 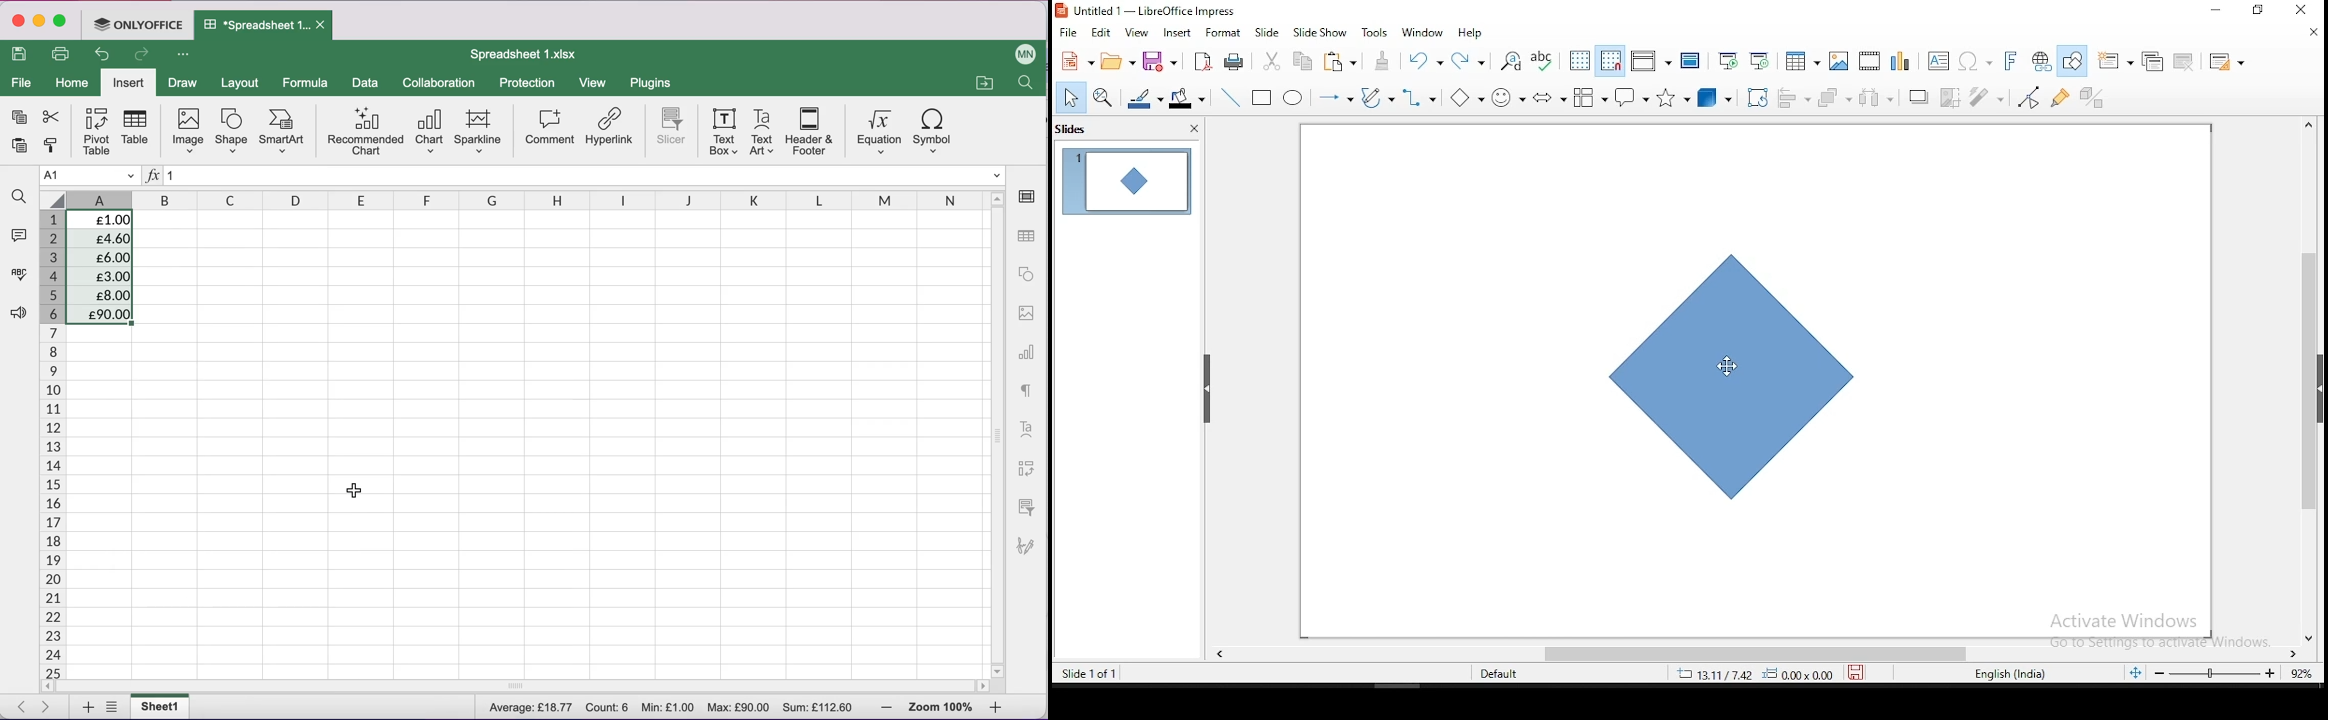 What do you see at coordinates (83, 706) in the screenshot?
I see `add sheets` at bounding box center [83, 706].